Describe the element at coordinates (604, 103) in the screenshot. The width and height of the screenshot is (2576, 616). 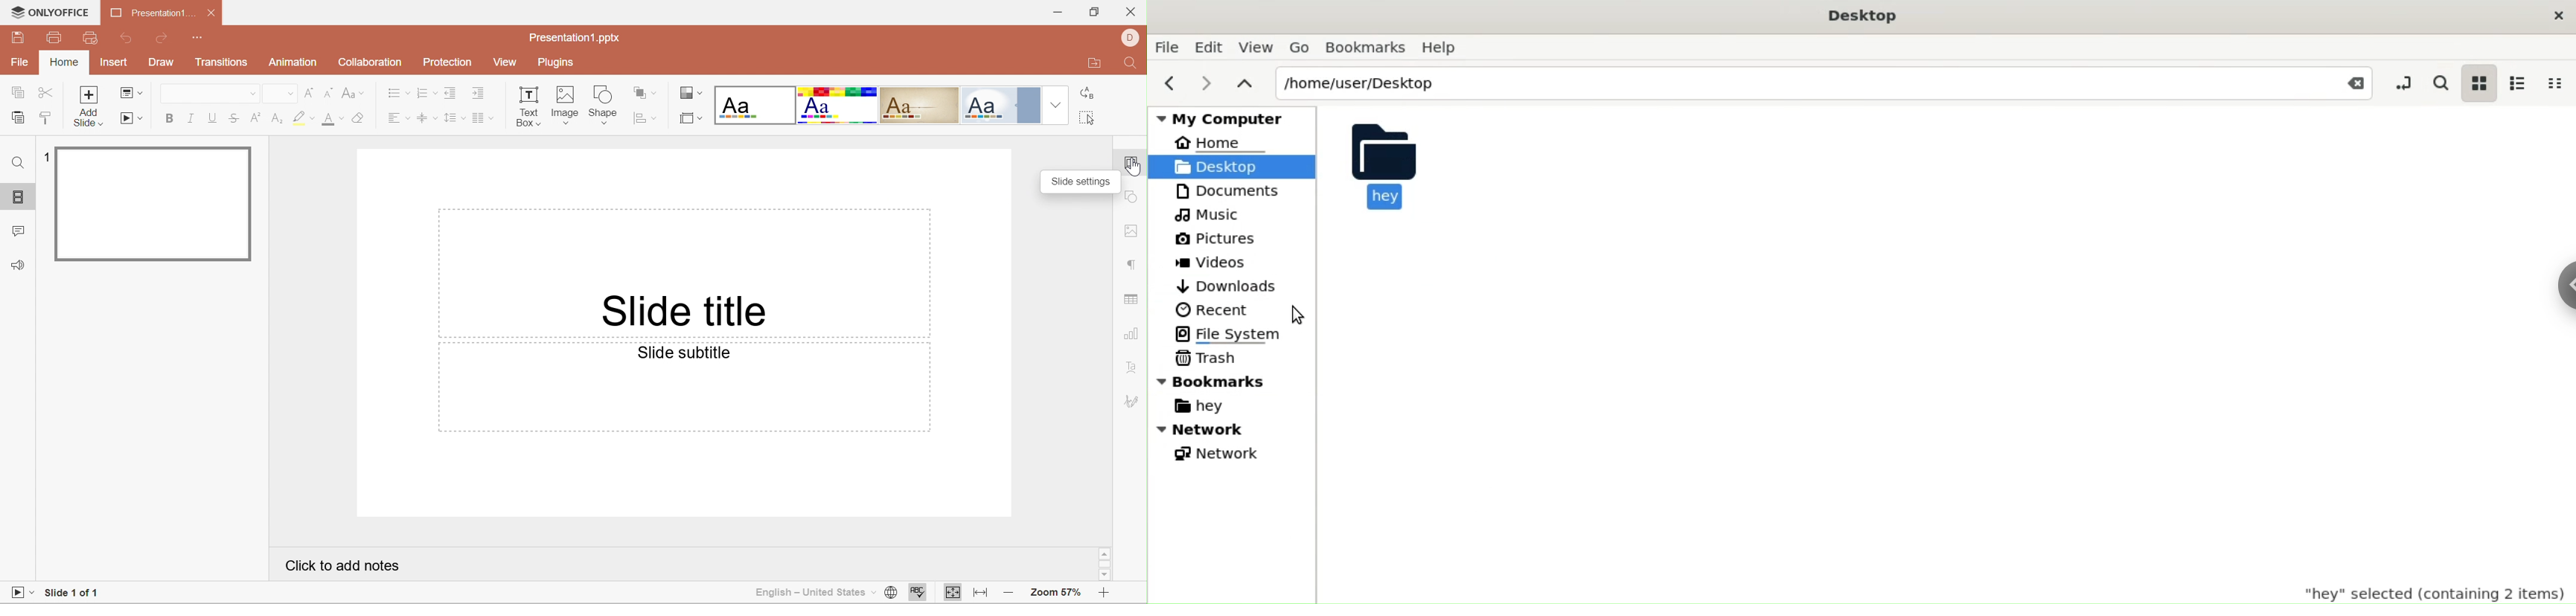
I see `Shape` at that location.